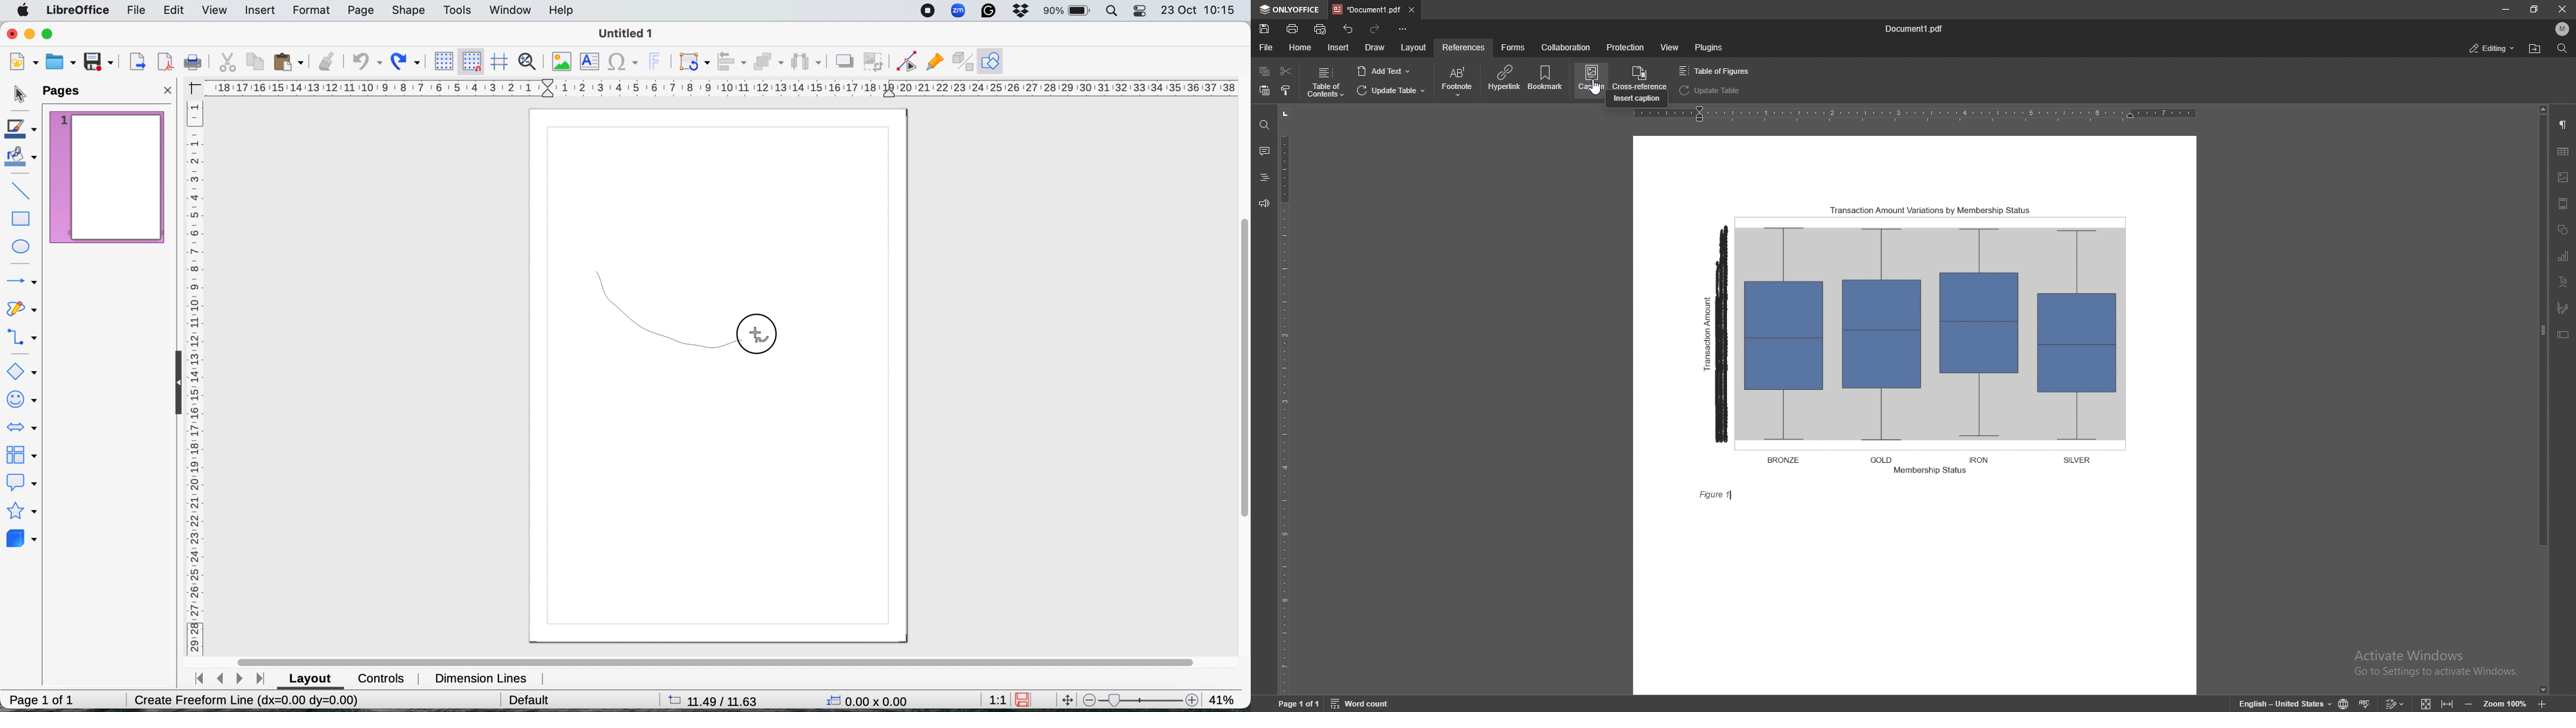  What do you see at coordinates (104, 178) in the screenshot?
I see `current page` at bounding box center [104, 178].